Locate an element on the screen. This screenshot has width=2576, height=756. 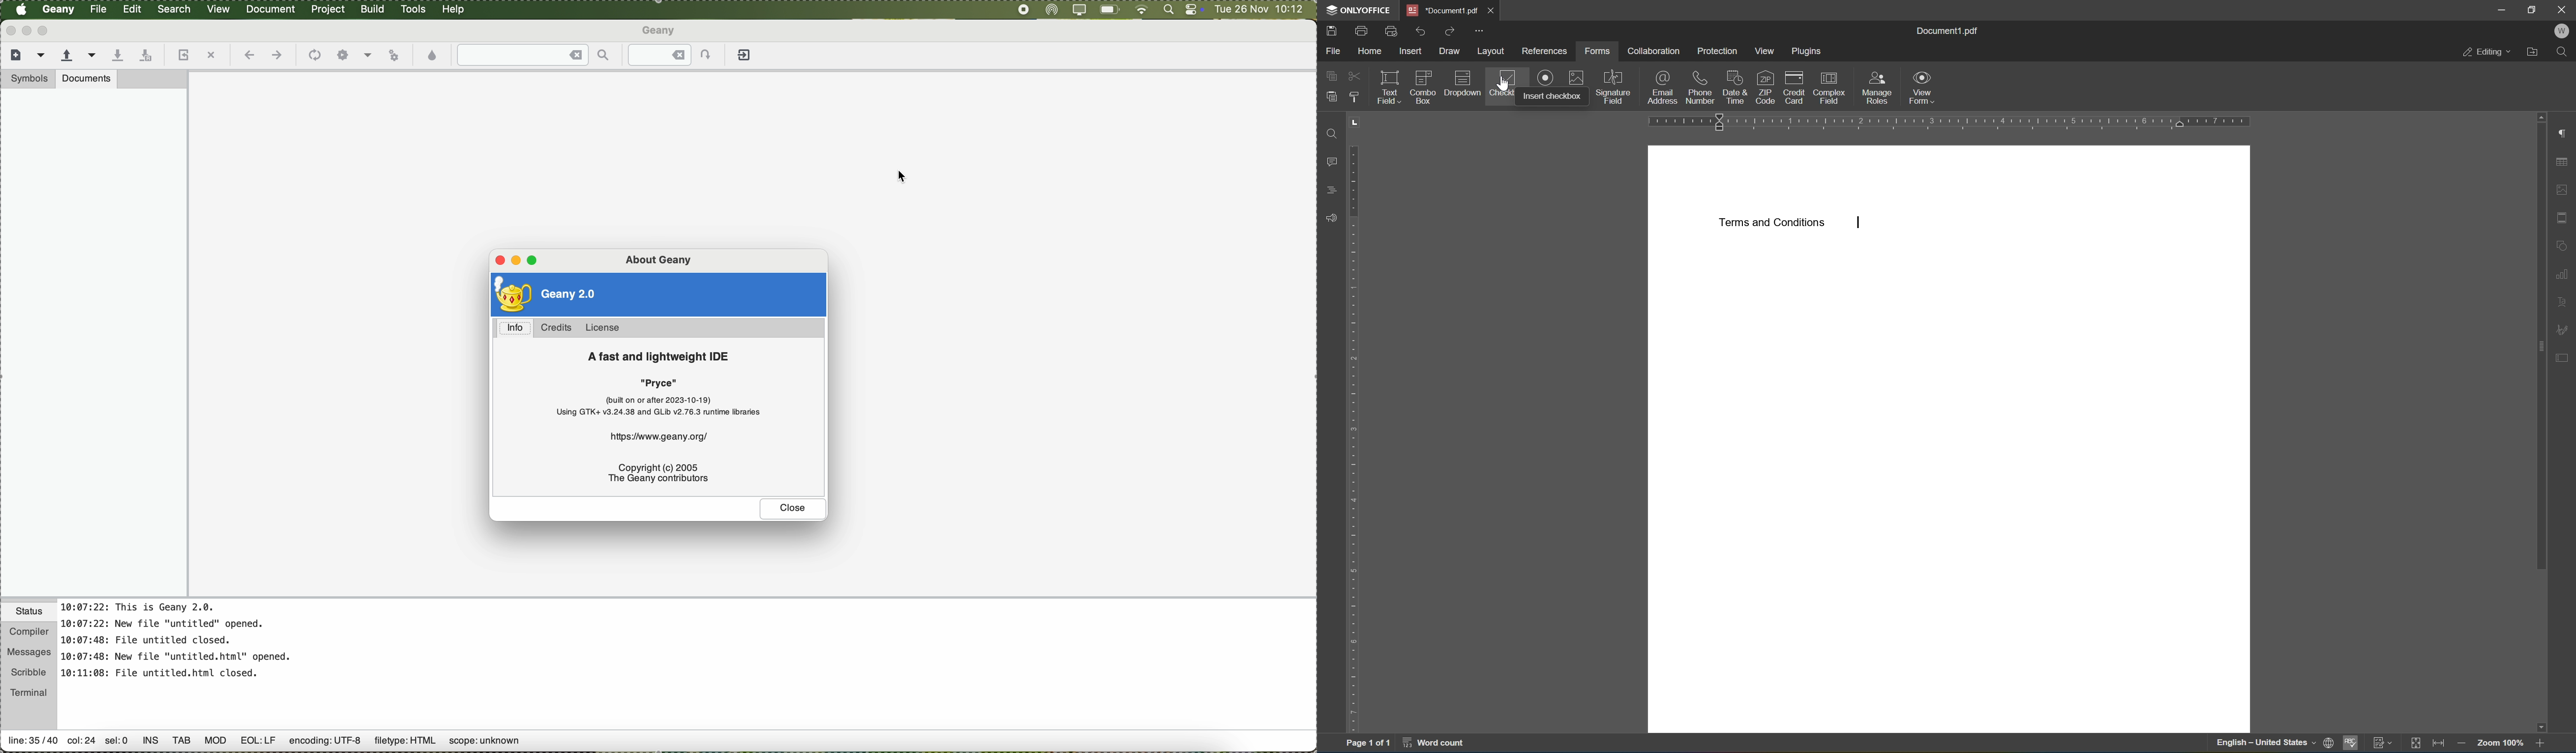
checkbox is located at coordinates (1501, 83).